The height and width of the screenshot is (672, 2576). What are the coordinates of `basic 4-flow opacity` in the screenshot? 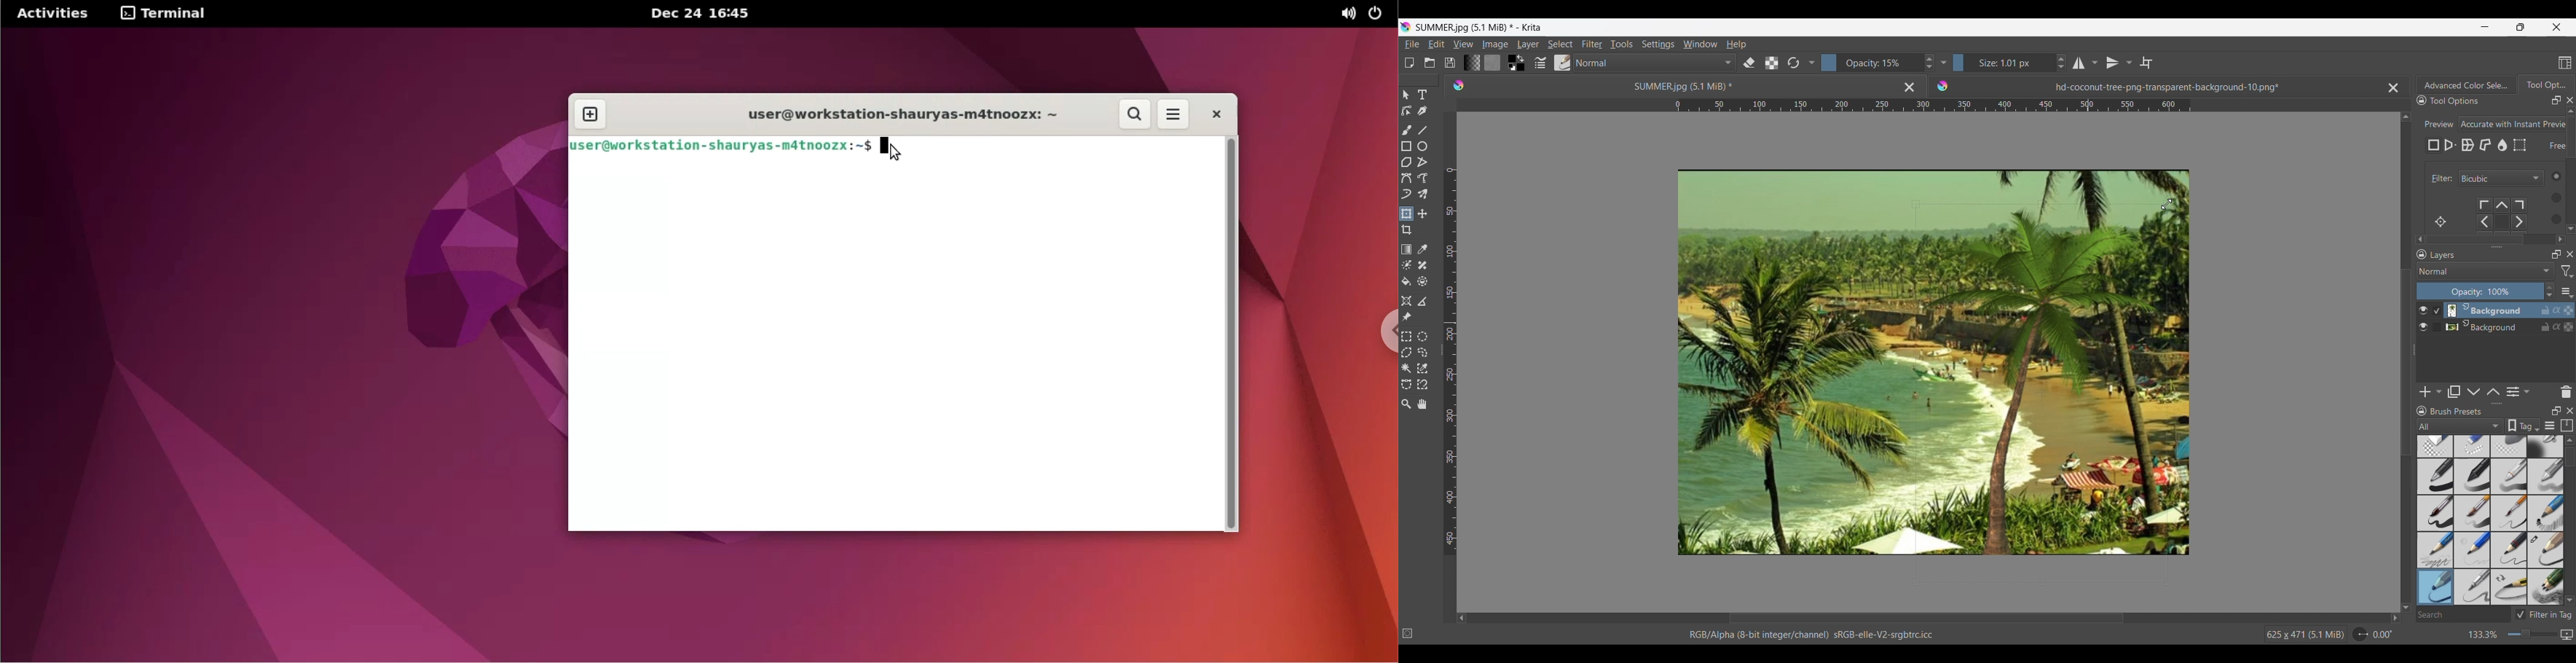 It's located at (2545, 476).